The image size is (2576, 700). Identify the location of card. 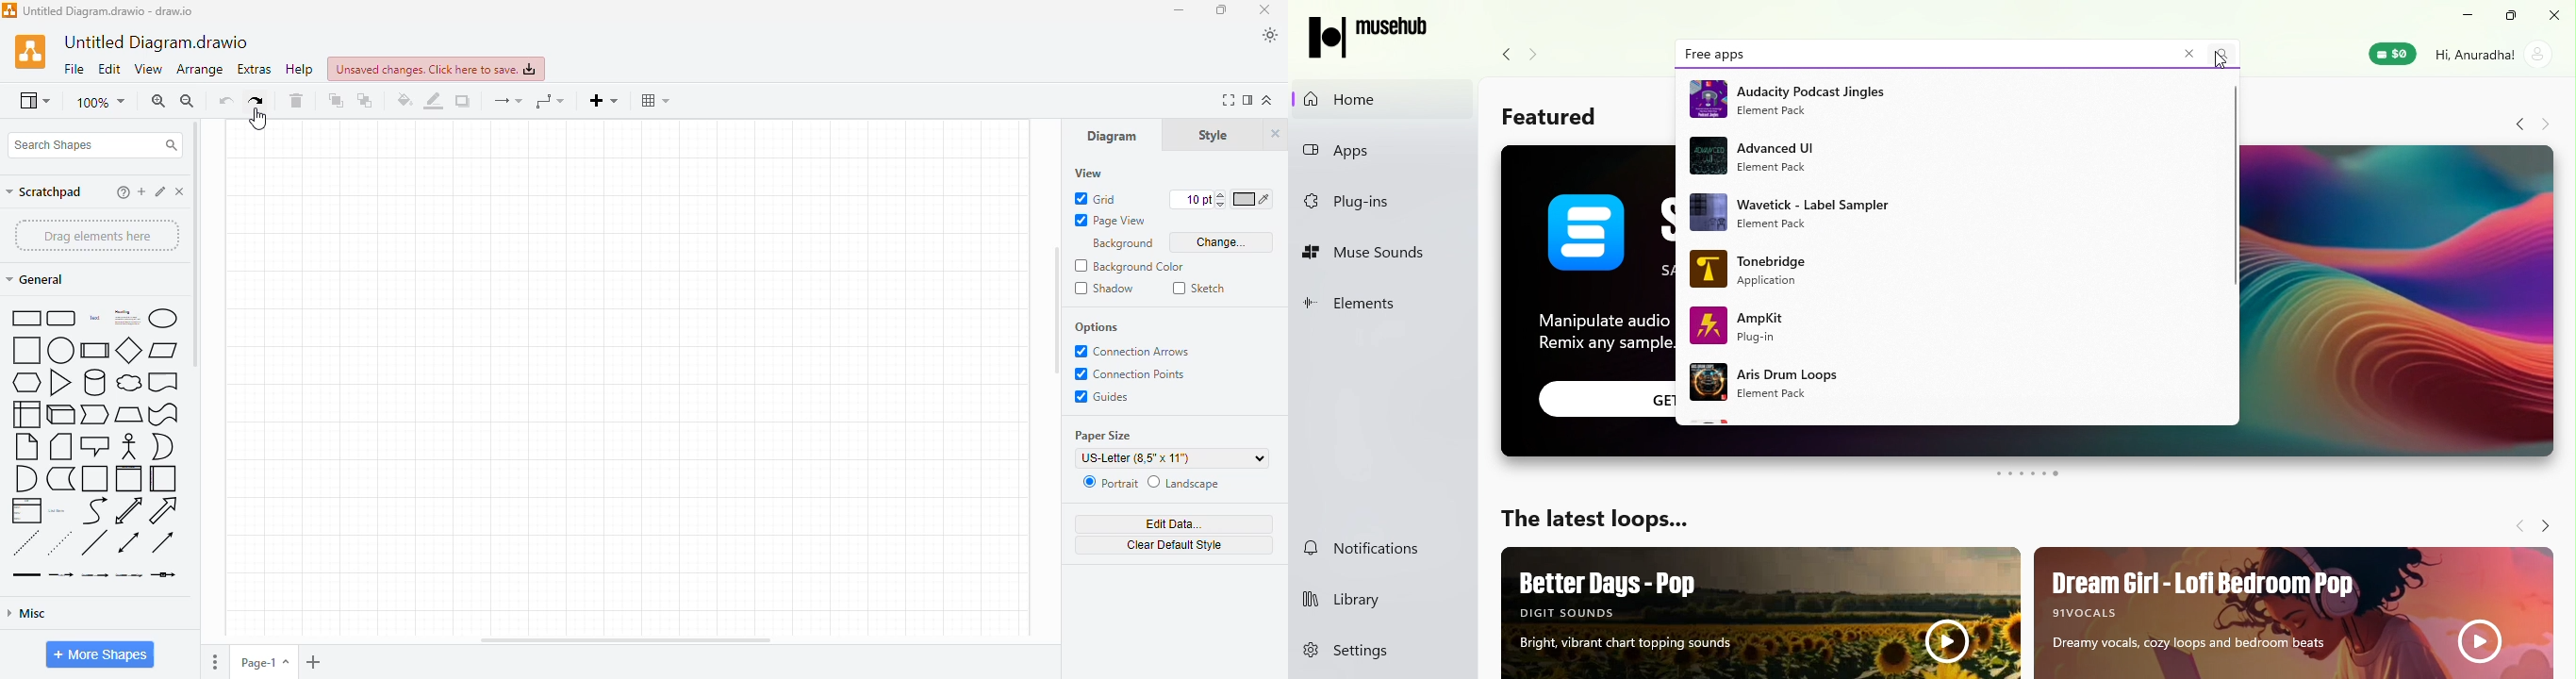
(60, 447).